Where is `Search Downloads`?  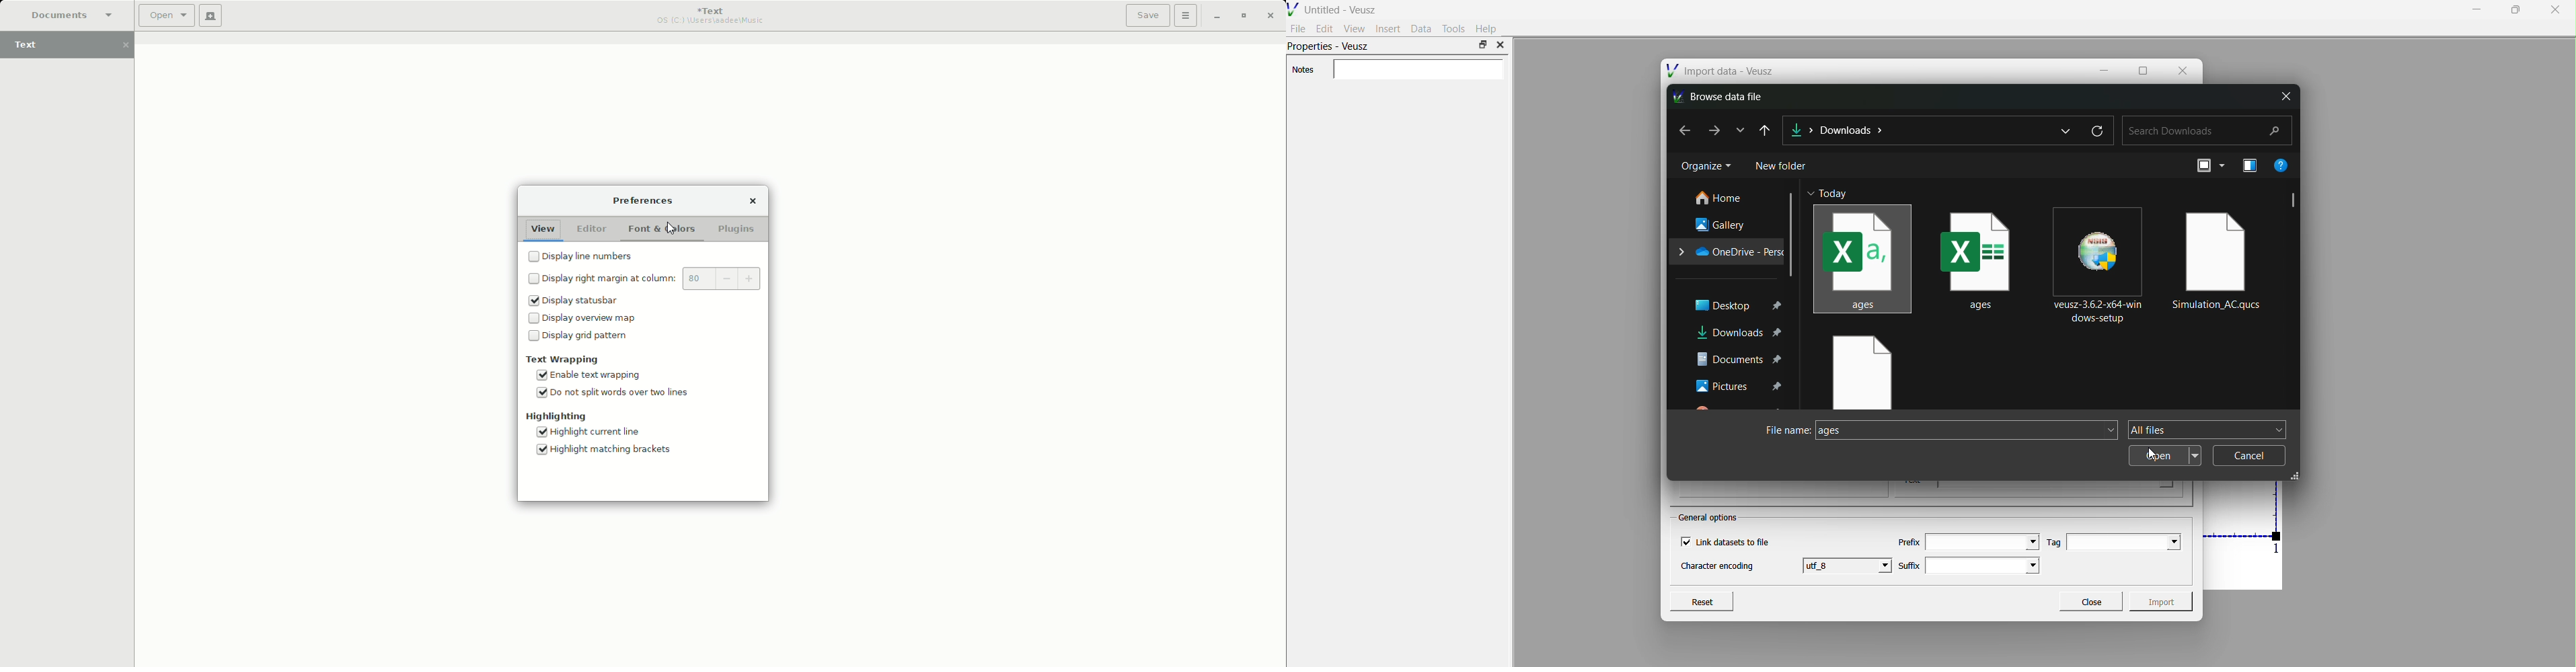
Search Downloads is located at coordinates (2207, 131).